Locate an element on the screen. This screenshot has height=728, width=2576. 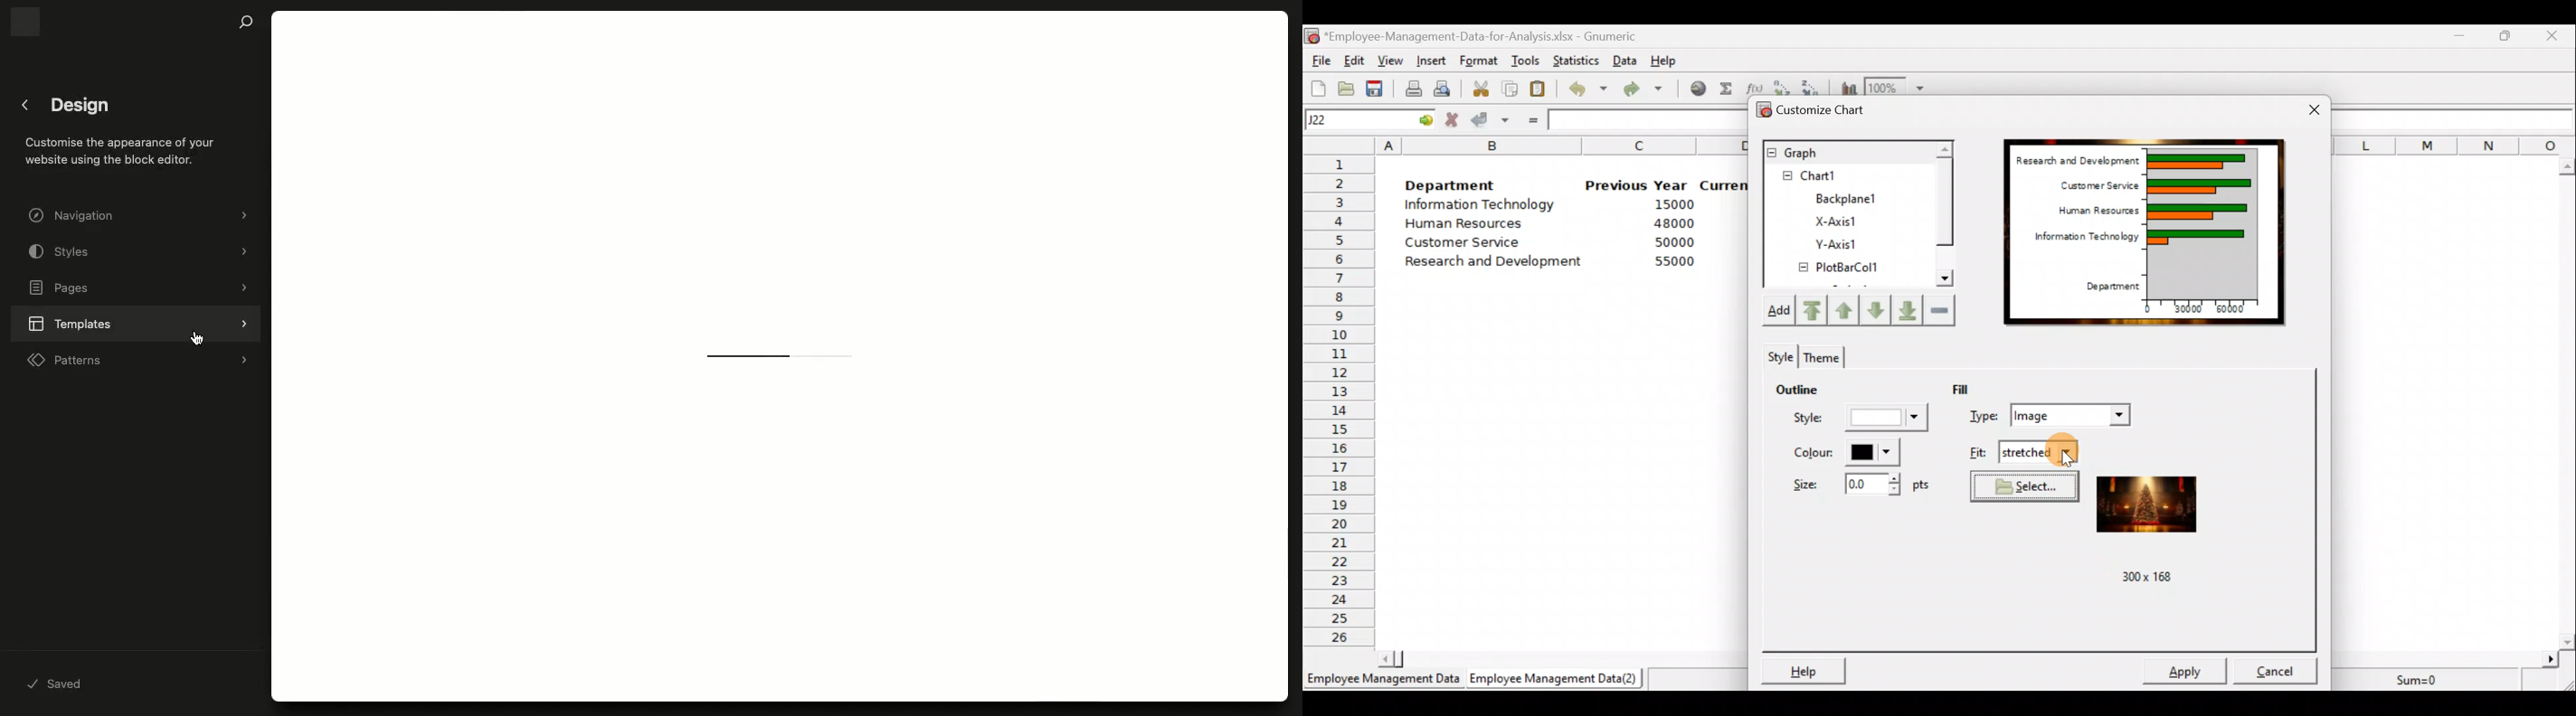
Pages is located at coordinates (137, 287).